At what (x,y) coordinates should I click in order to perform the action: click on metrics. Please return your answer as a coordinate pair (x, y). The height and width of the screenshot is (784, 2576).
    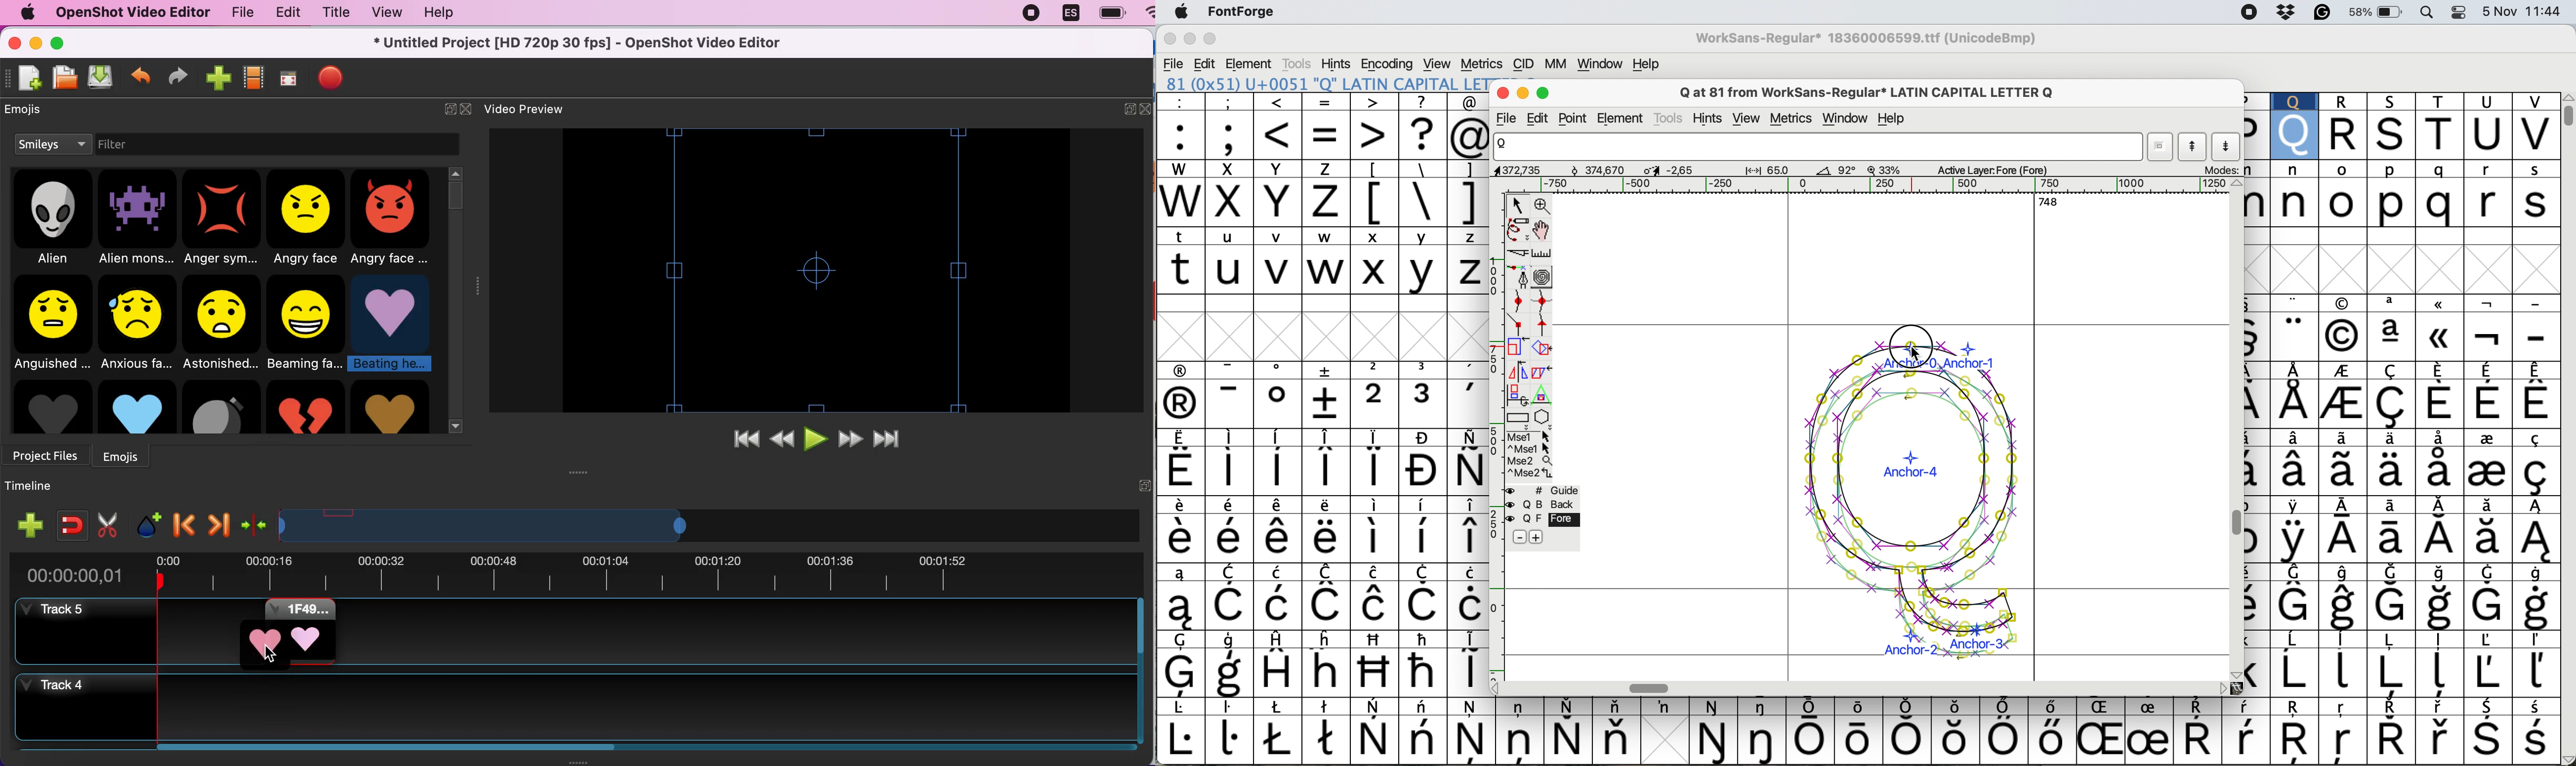
    Looking at the image, I should click on (1794, 120).